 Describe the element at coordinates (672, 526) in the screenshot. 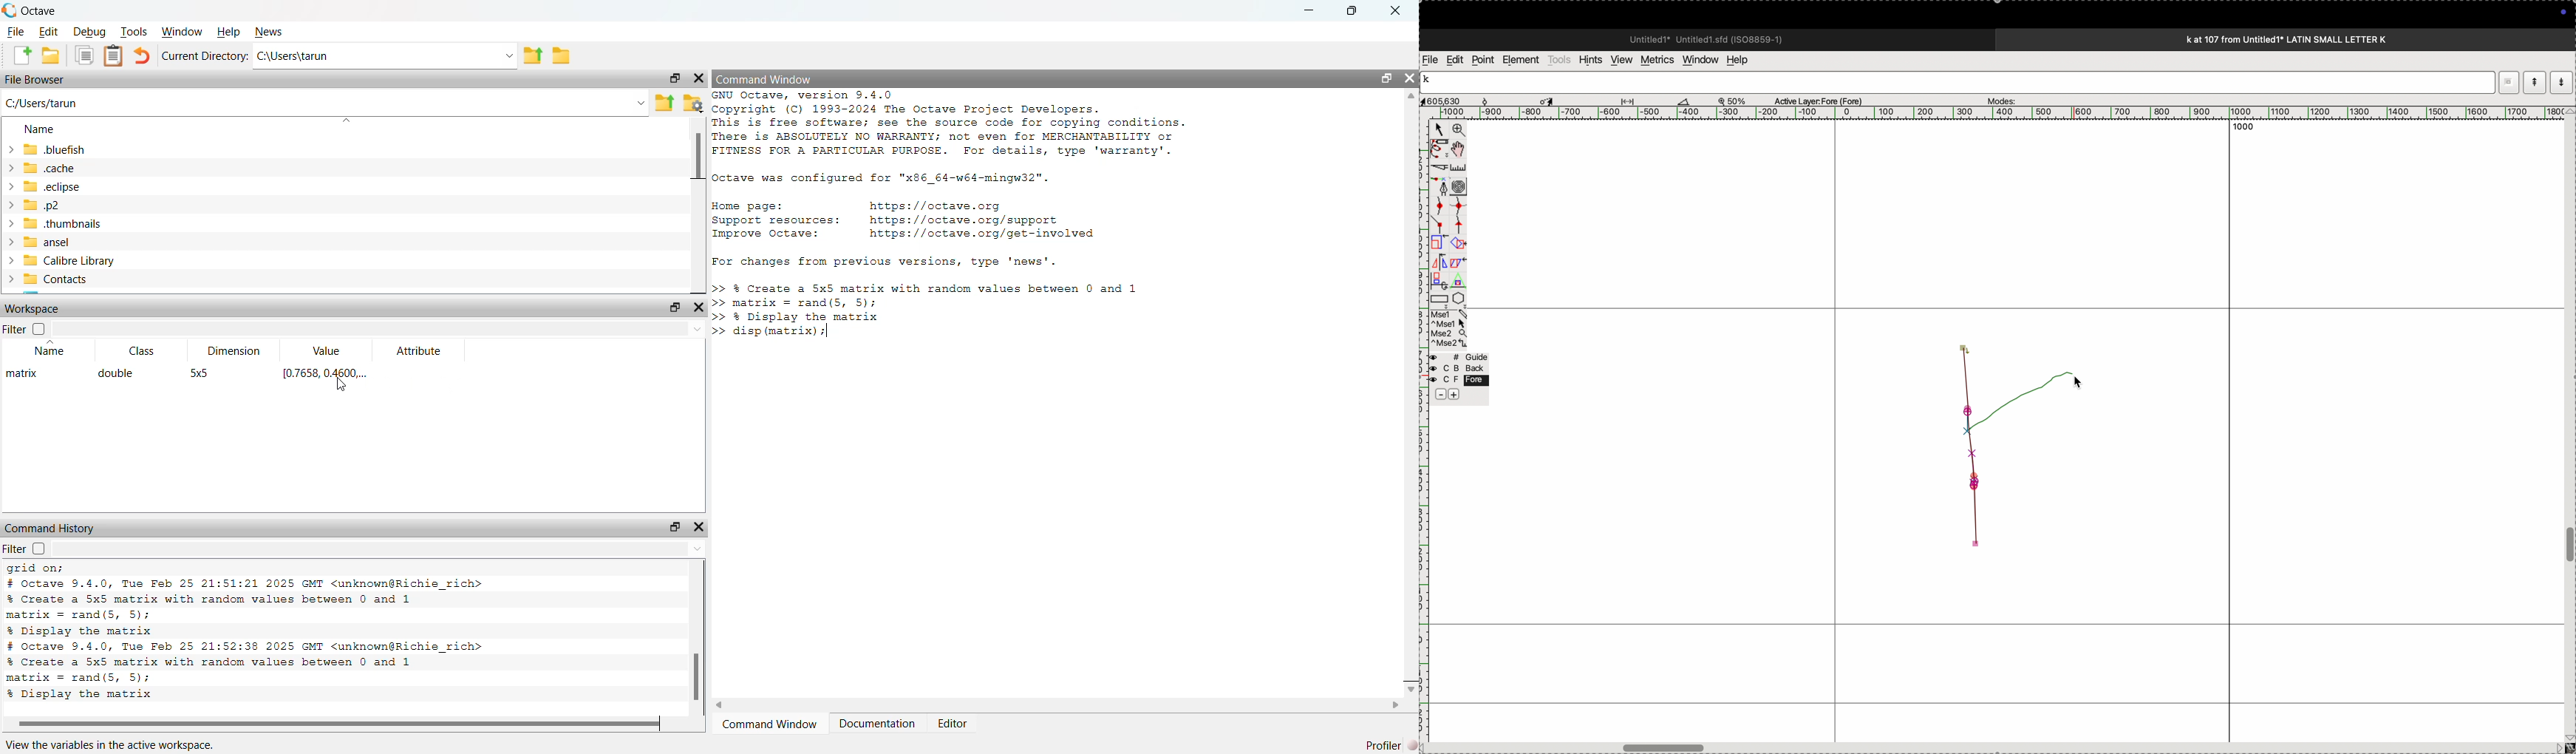

I see `maximise` at that location.